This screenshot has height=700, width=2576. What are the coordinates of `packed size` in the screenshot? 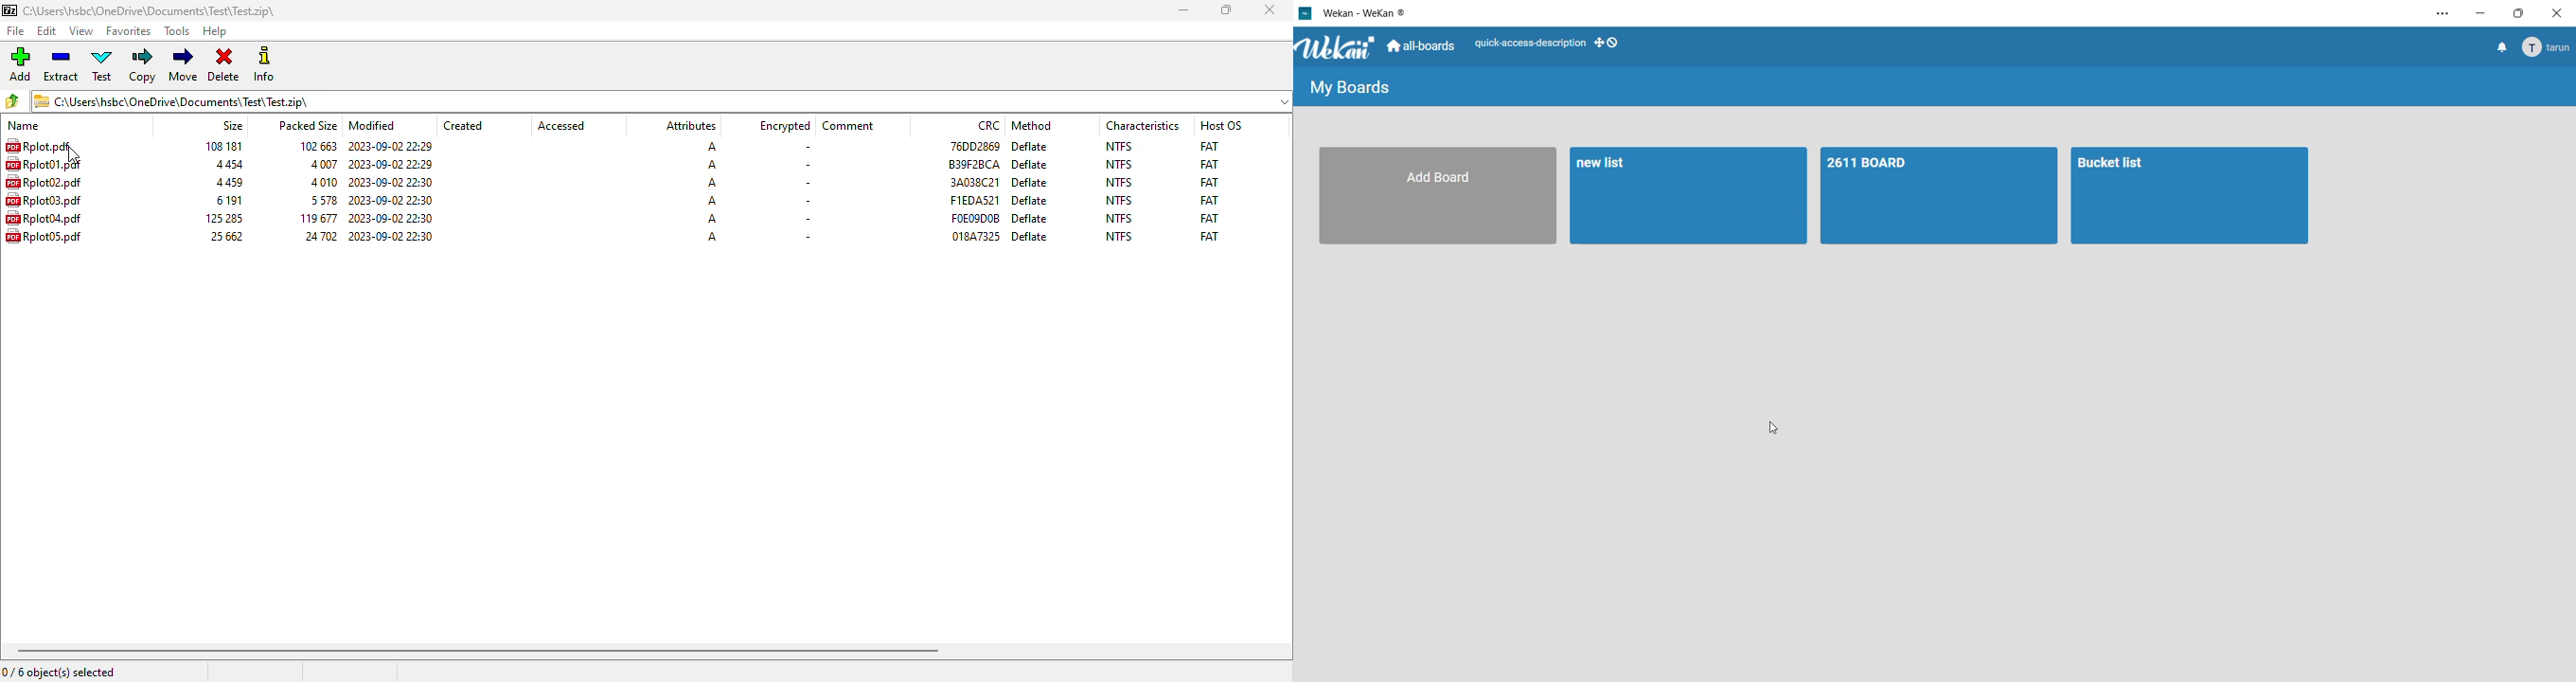 It's located at (320, 200).